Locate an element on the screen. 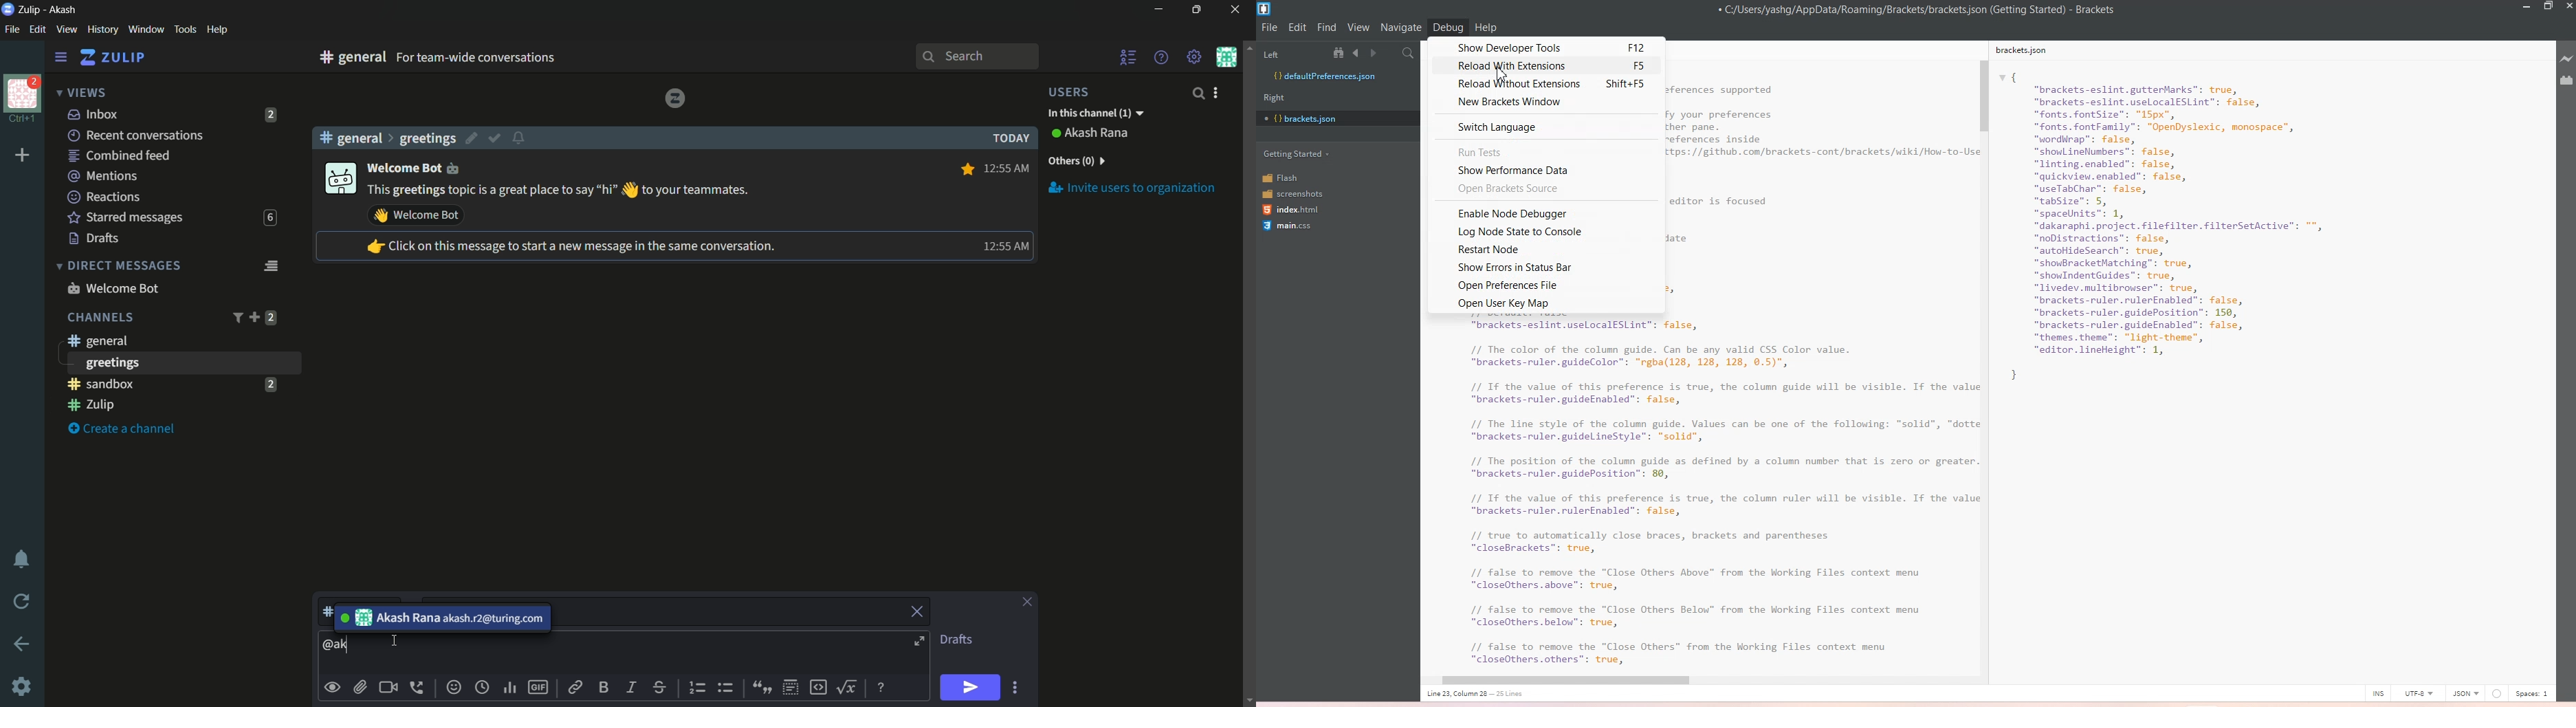 The image size is (2576, 728). today is located at coordinates (1008, 138).